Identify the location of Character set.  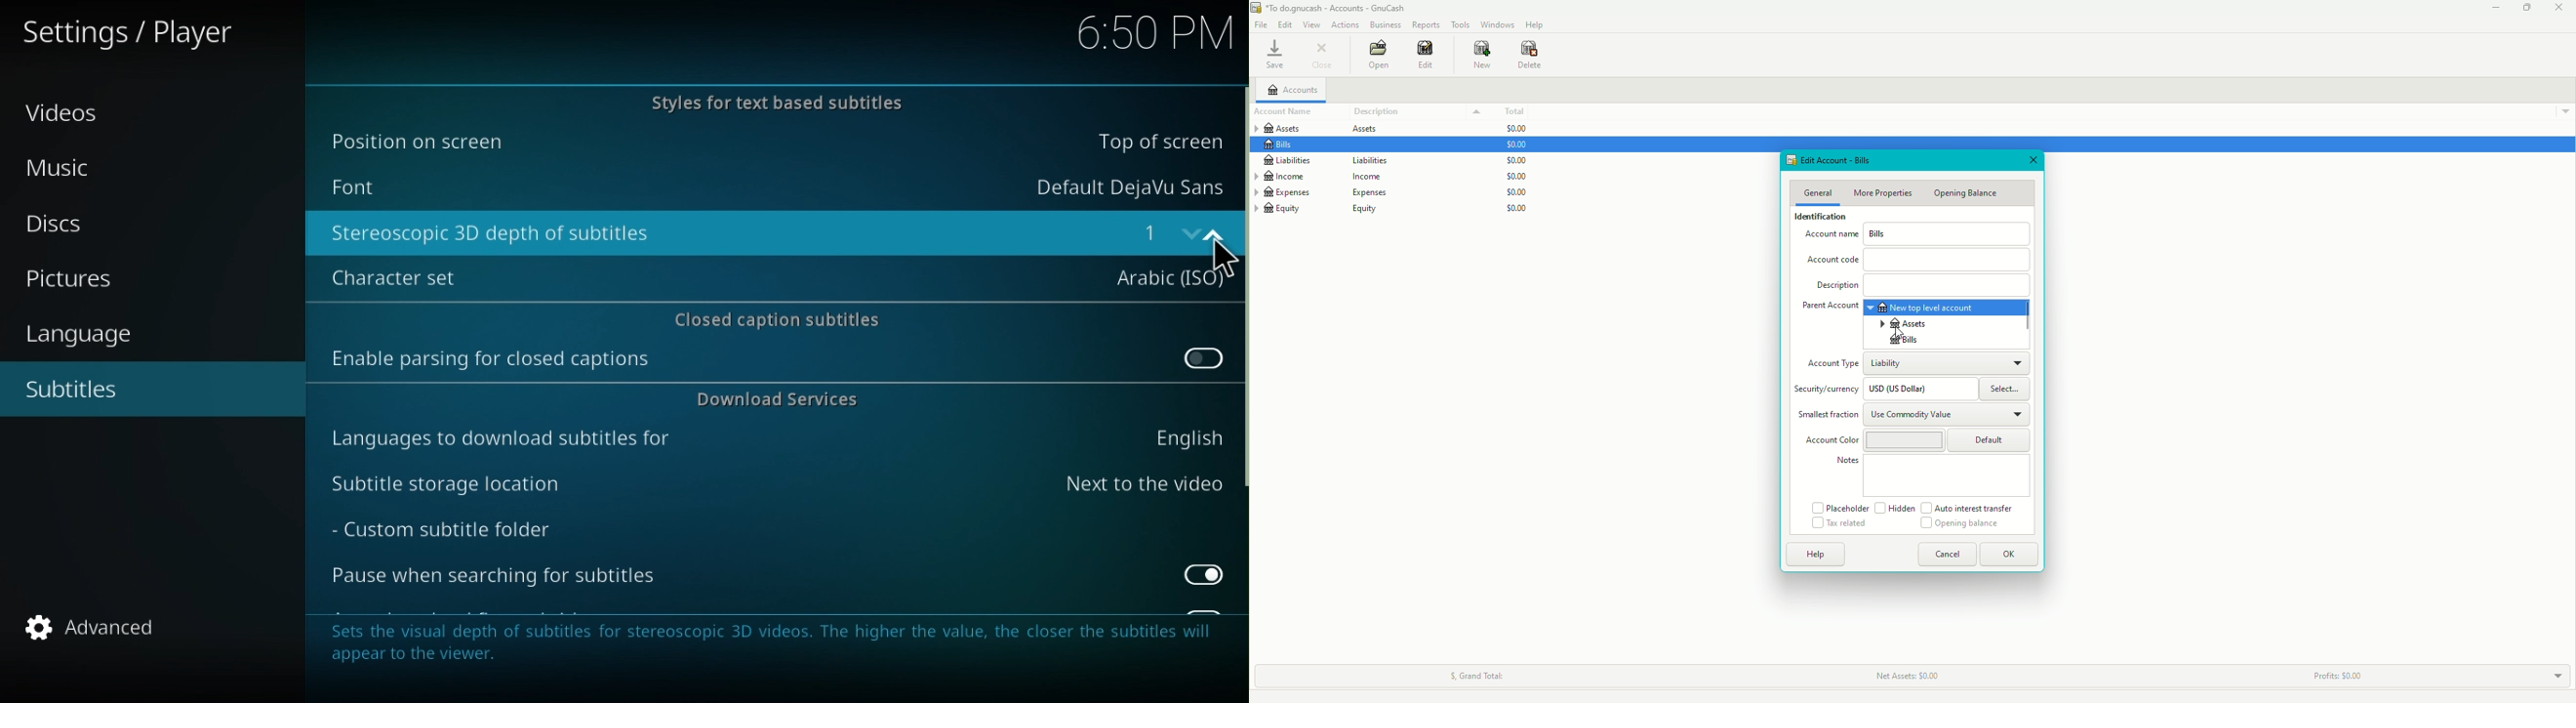
(770, 272).